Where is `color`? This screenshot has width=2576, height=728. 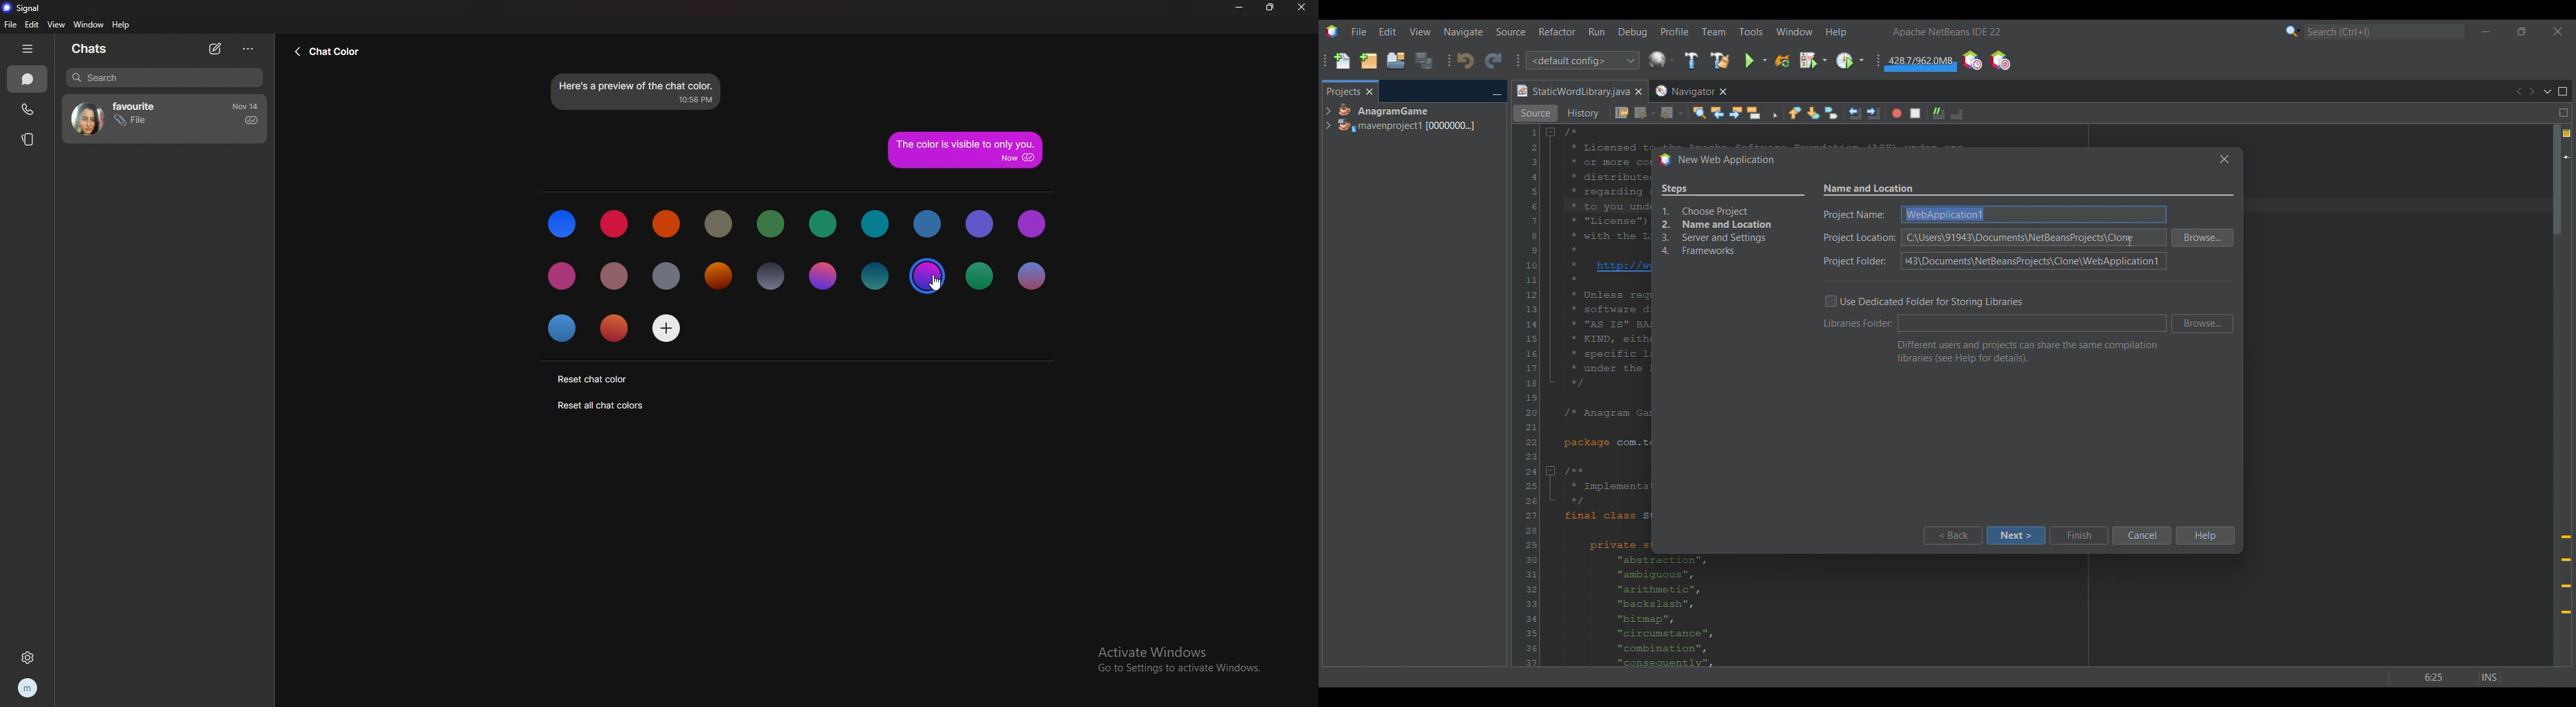
color is located at coordinates (874, 278).